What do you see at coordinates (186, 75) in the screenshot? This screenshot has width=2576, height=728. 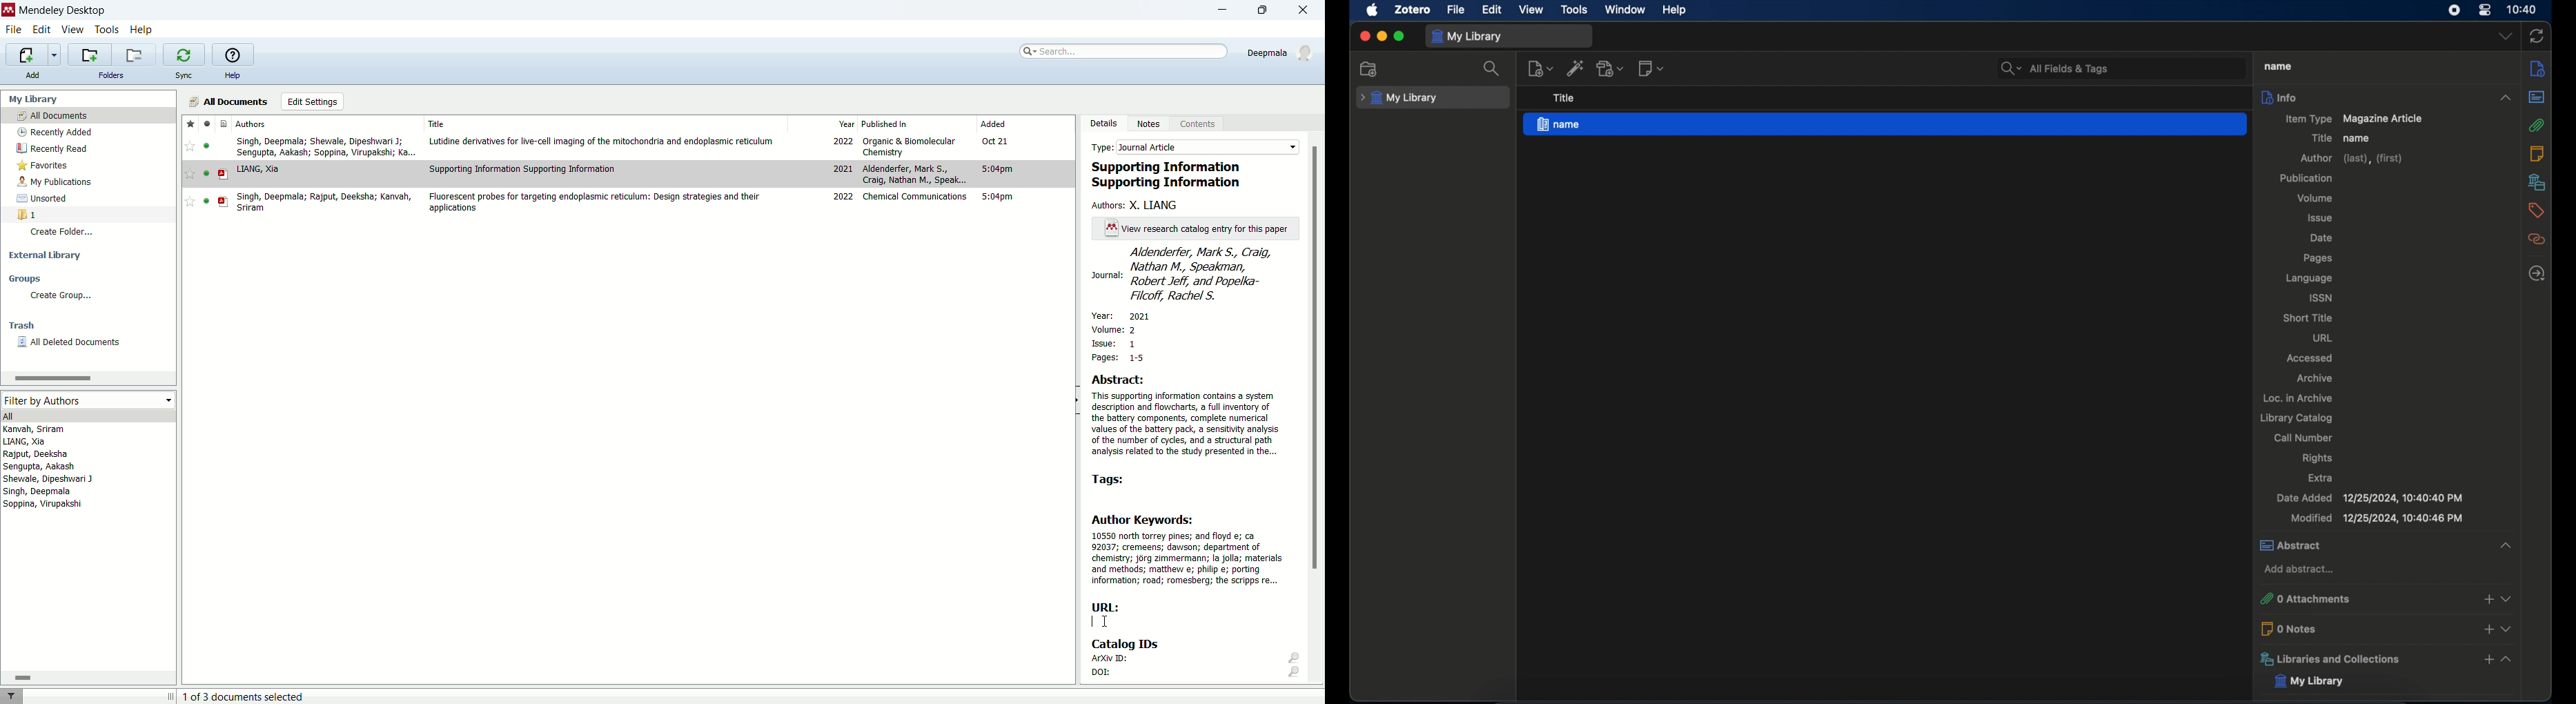 I see `sync` at bounding box center [186, 75].